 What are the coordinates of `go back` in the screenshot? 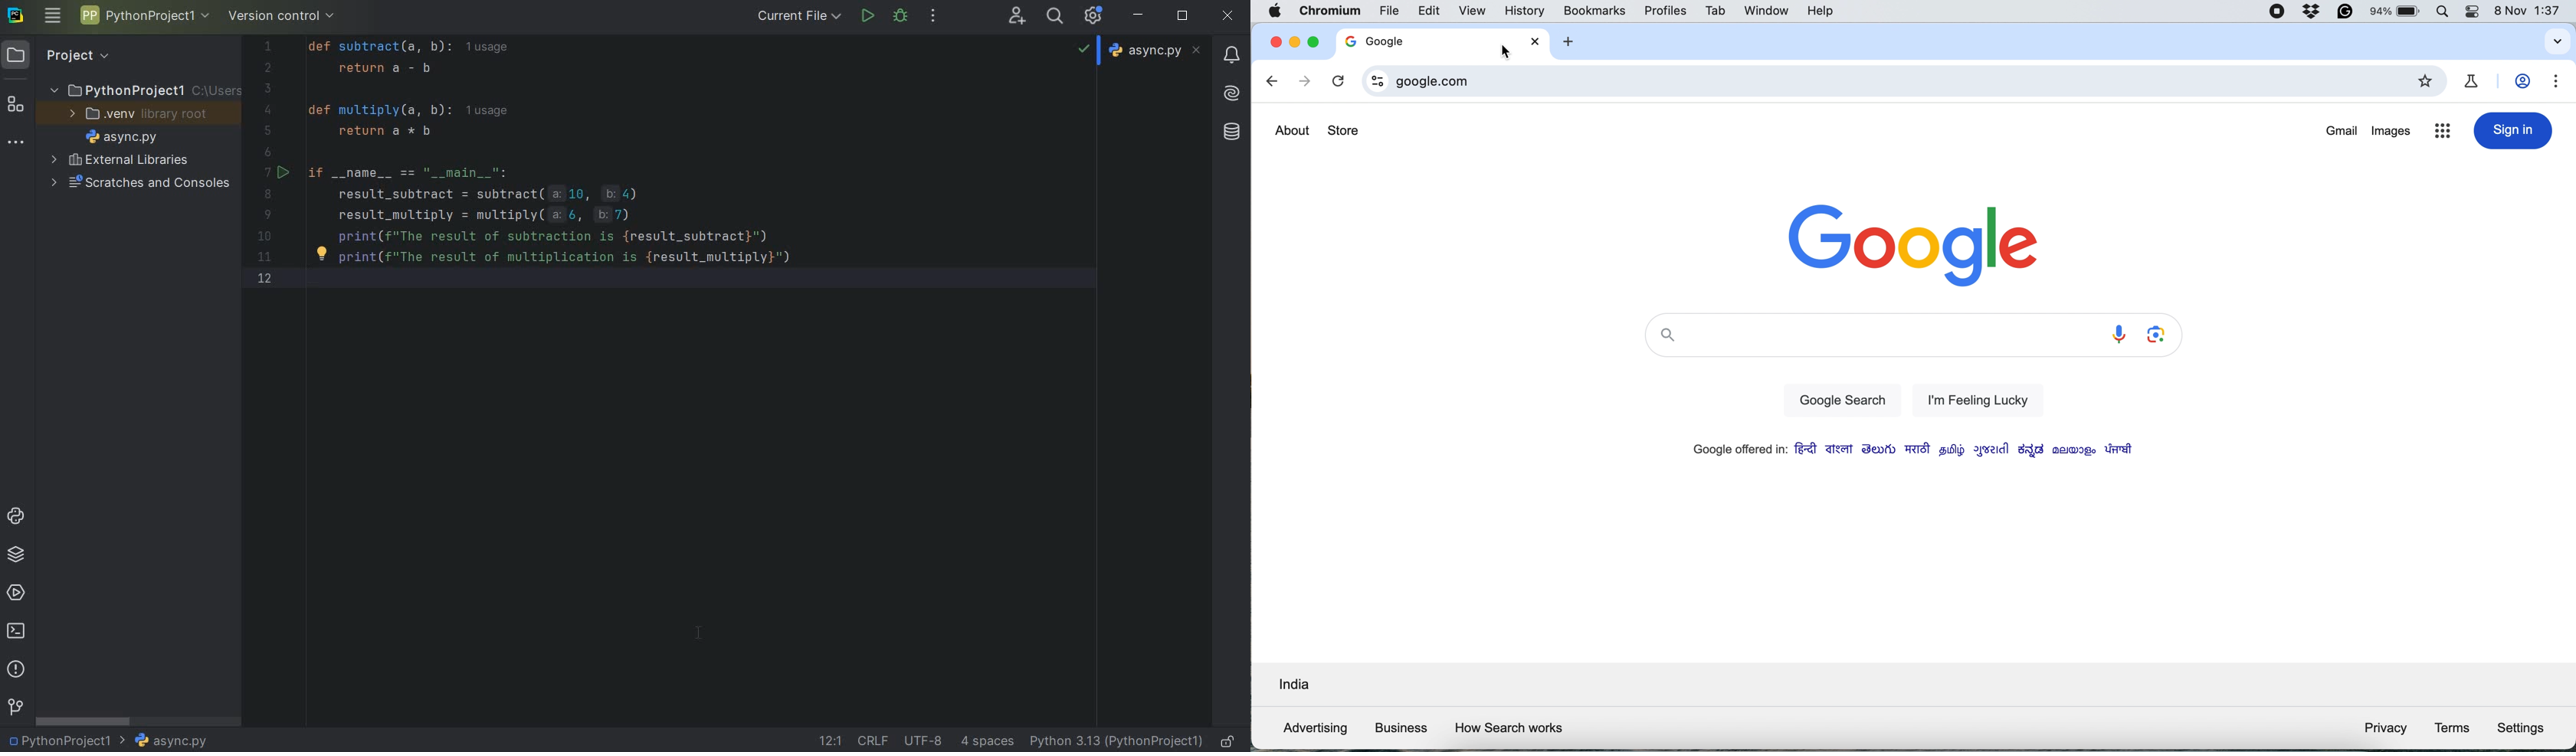 It's located at (1273, 83).